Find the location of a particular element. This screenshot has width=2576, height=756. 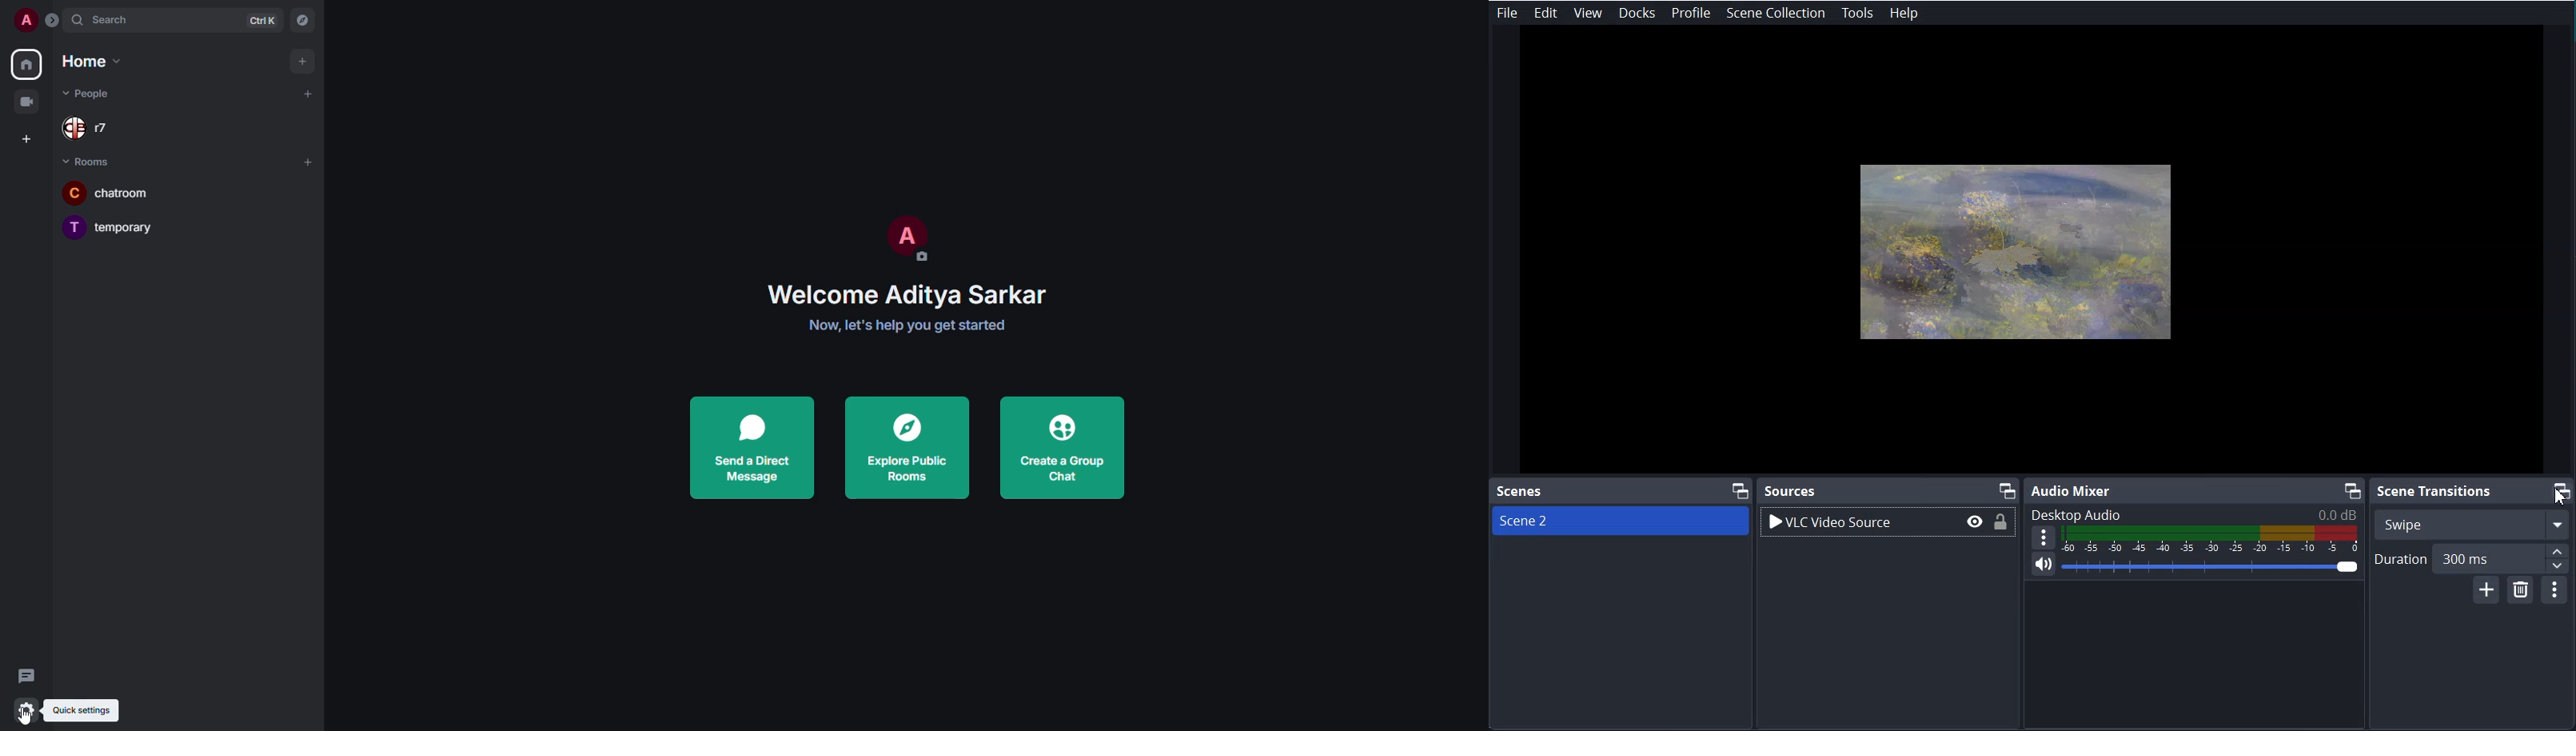

welcome is located at coordinates (908, 294).